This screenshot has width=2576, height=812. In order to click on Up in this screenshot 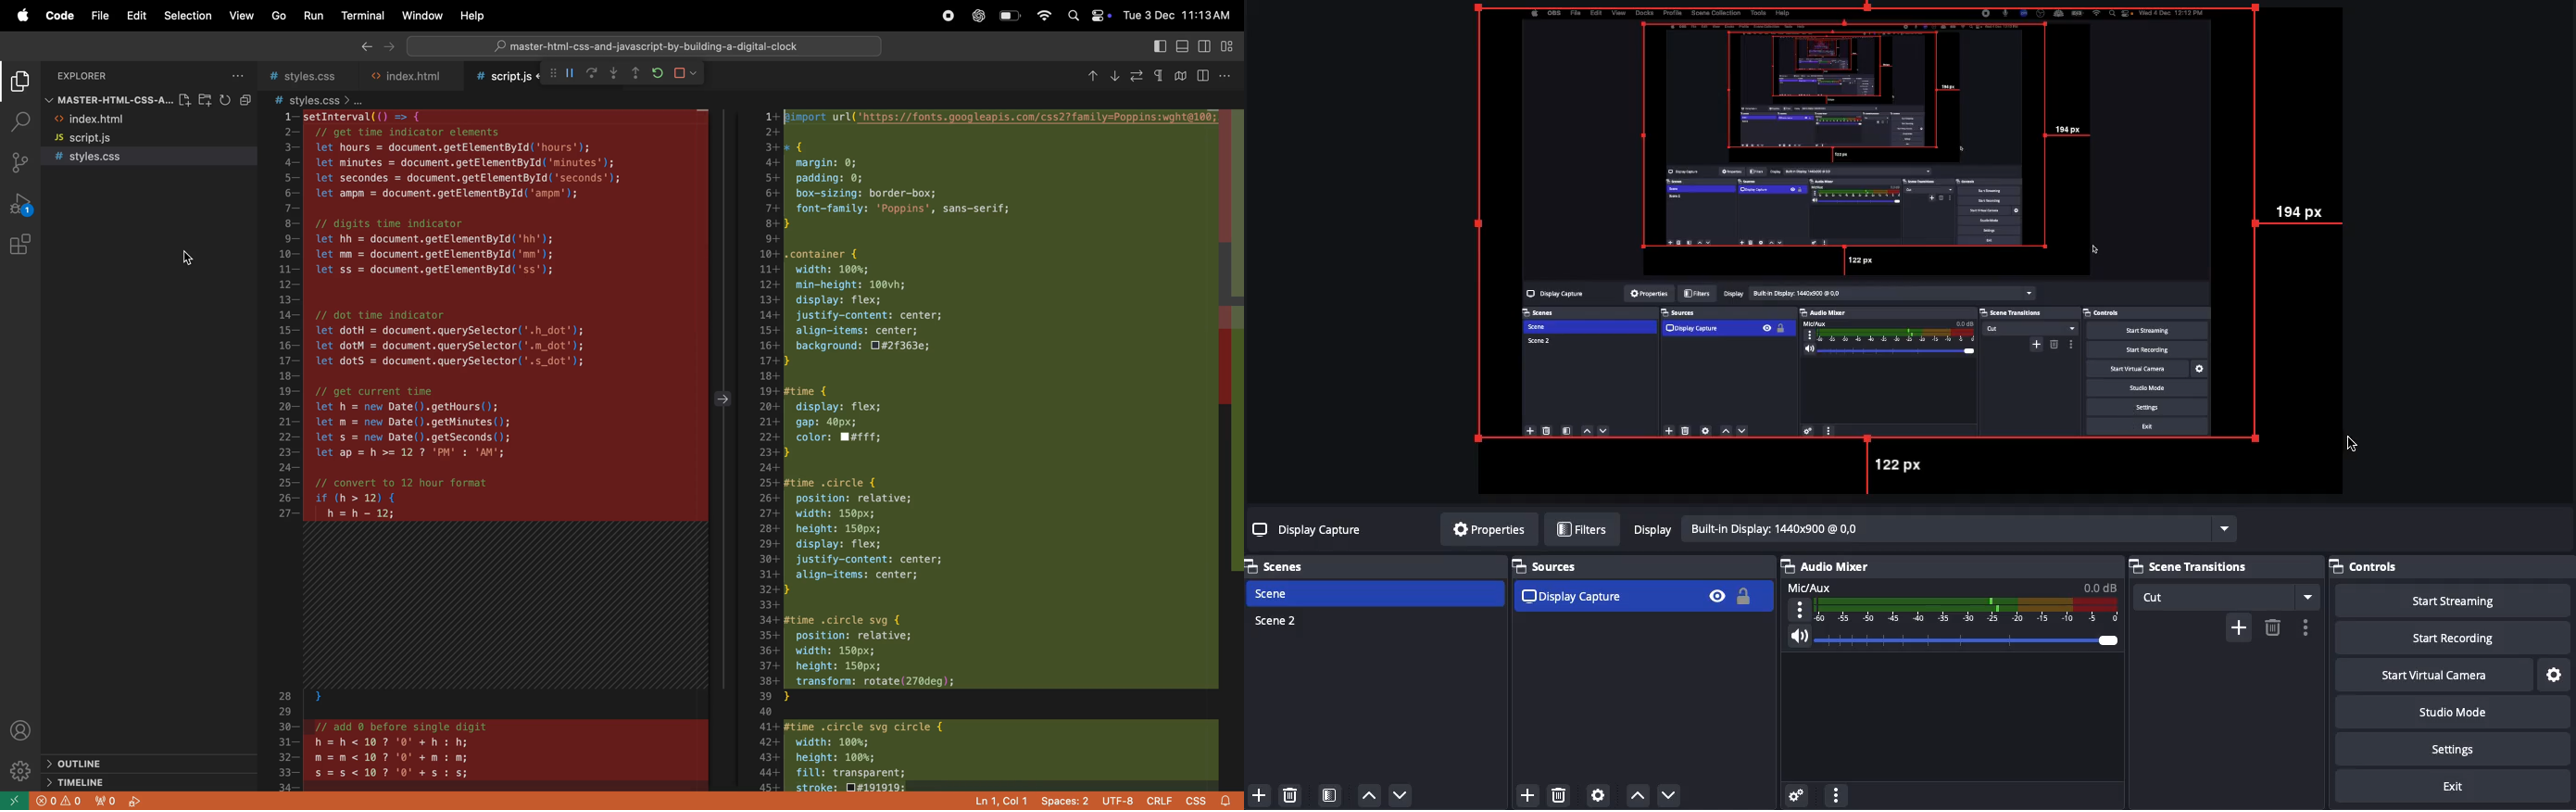, I will do `click(1635, 791)`.